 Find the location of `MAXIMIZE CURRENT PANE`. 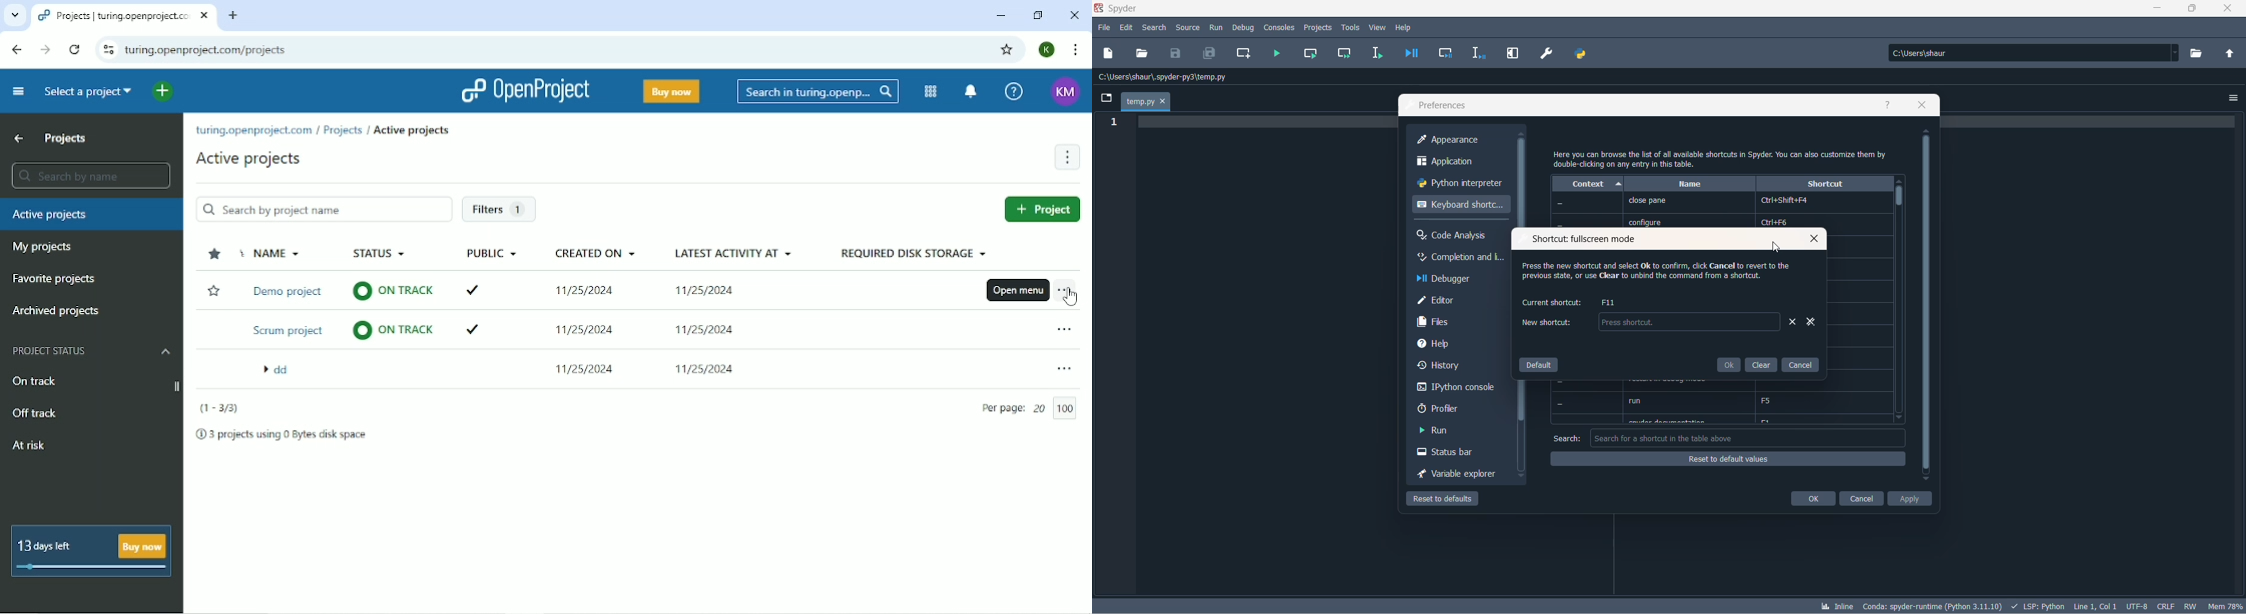

MAXIMIZE CURRENT PANE is located at coordinates (1512, 54).